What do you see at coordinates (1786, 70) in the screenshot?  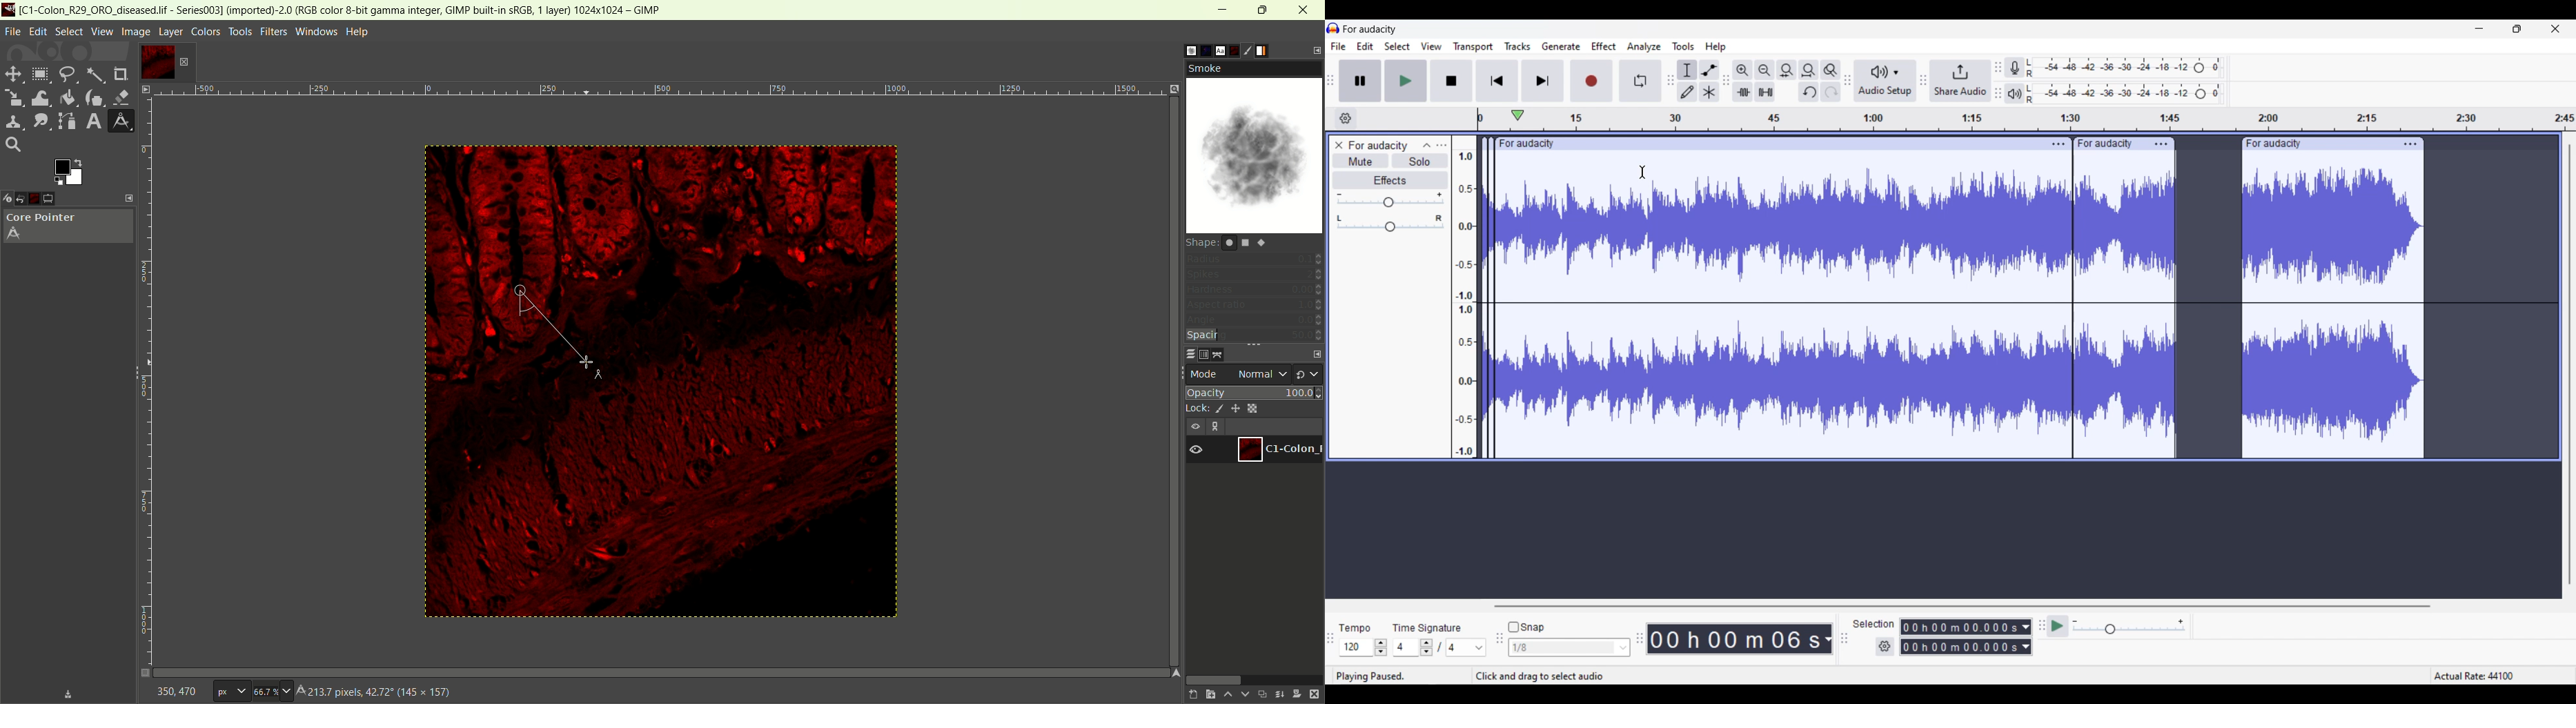 I see `fit selection to width` at bounding box center [1786, 70].